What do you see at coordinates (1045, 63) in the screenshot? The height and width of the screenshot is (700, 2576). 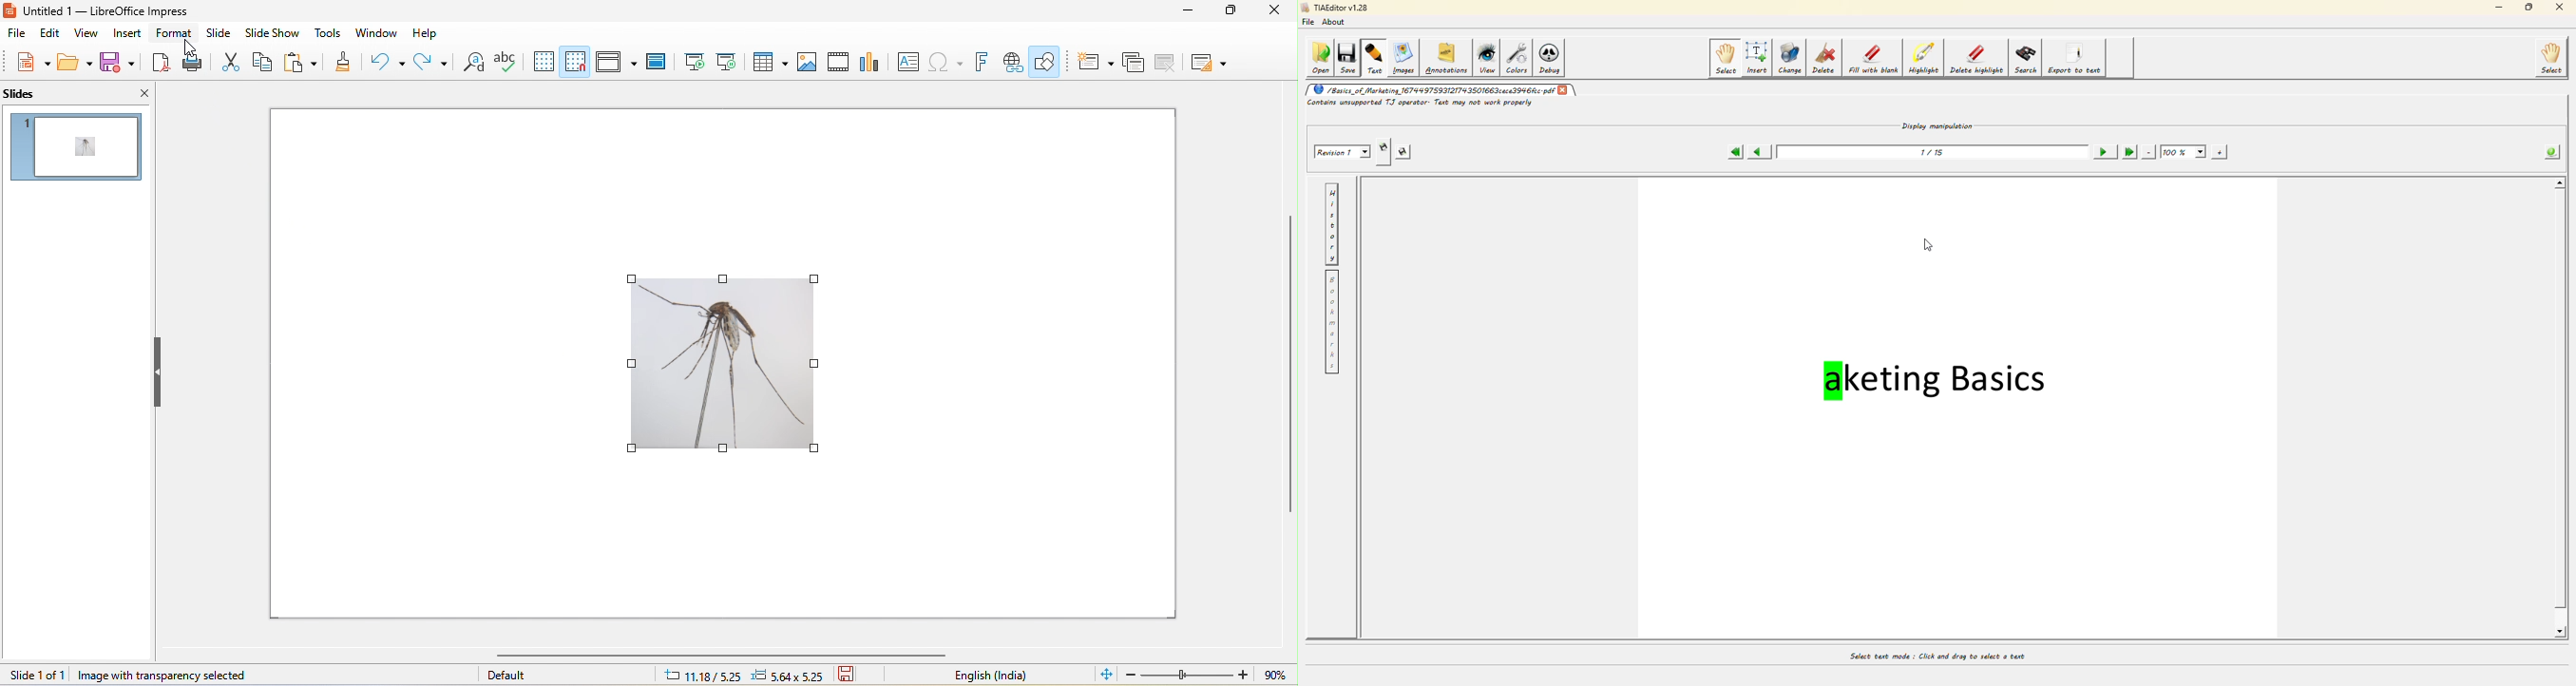 I see `show draw functions` at bounding box center [1045, 63].